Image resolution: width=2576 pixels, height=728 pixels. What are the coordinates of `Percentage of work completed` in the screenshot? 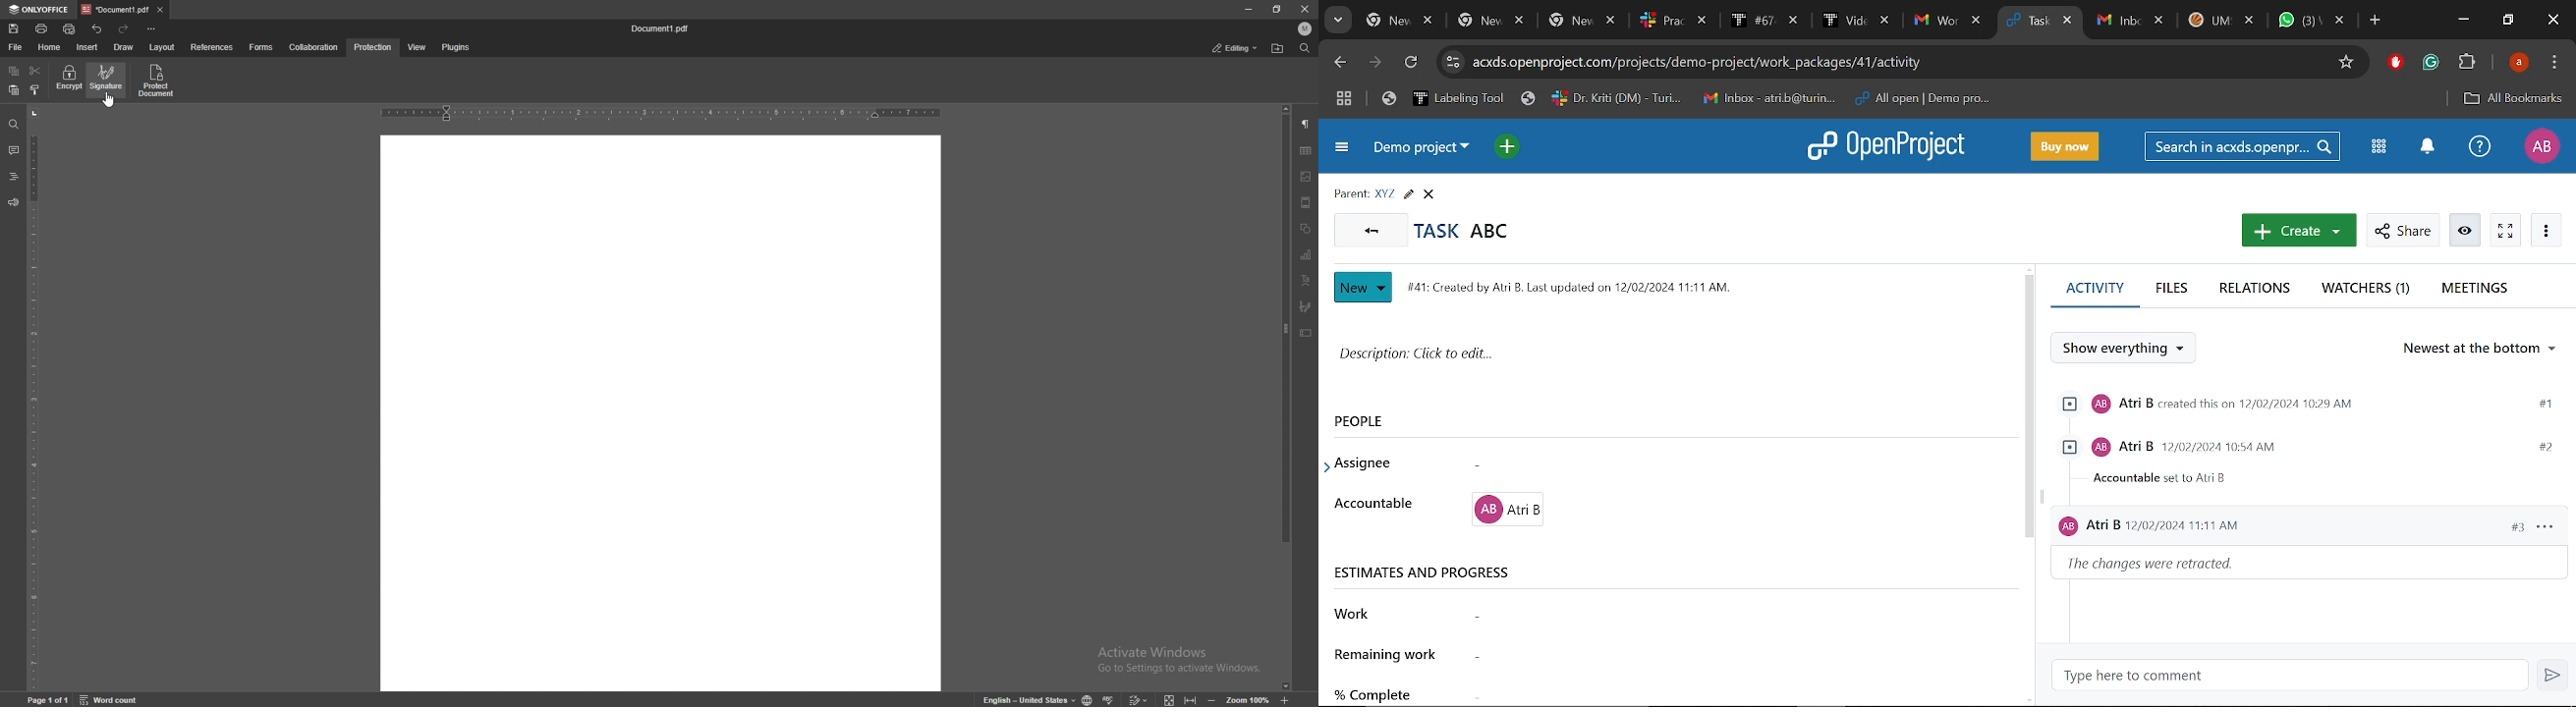 It's located at (1726, 689).